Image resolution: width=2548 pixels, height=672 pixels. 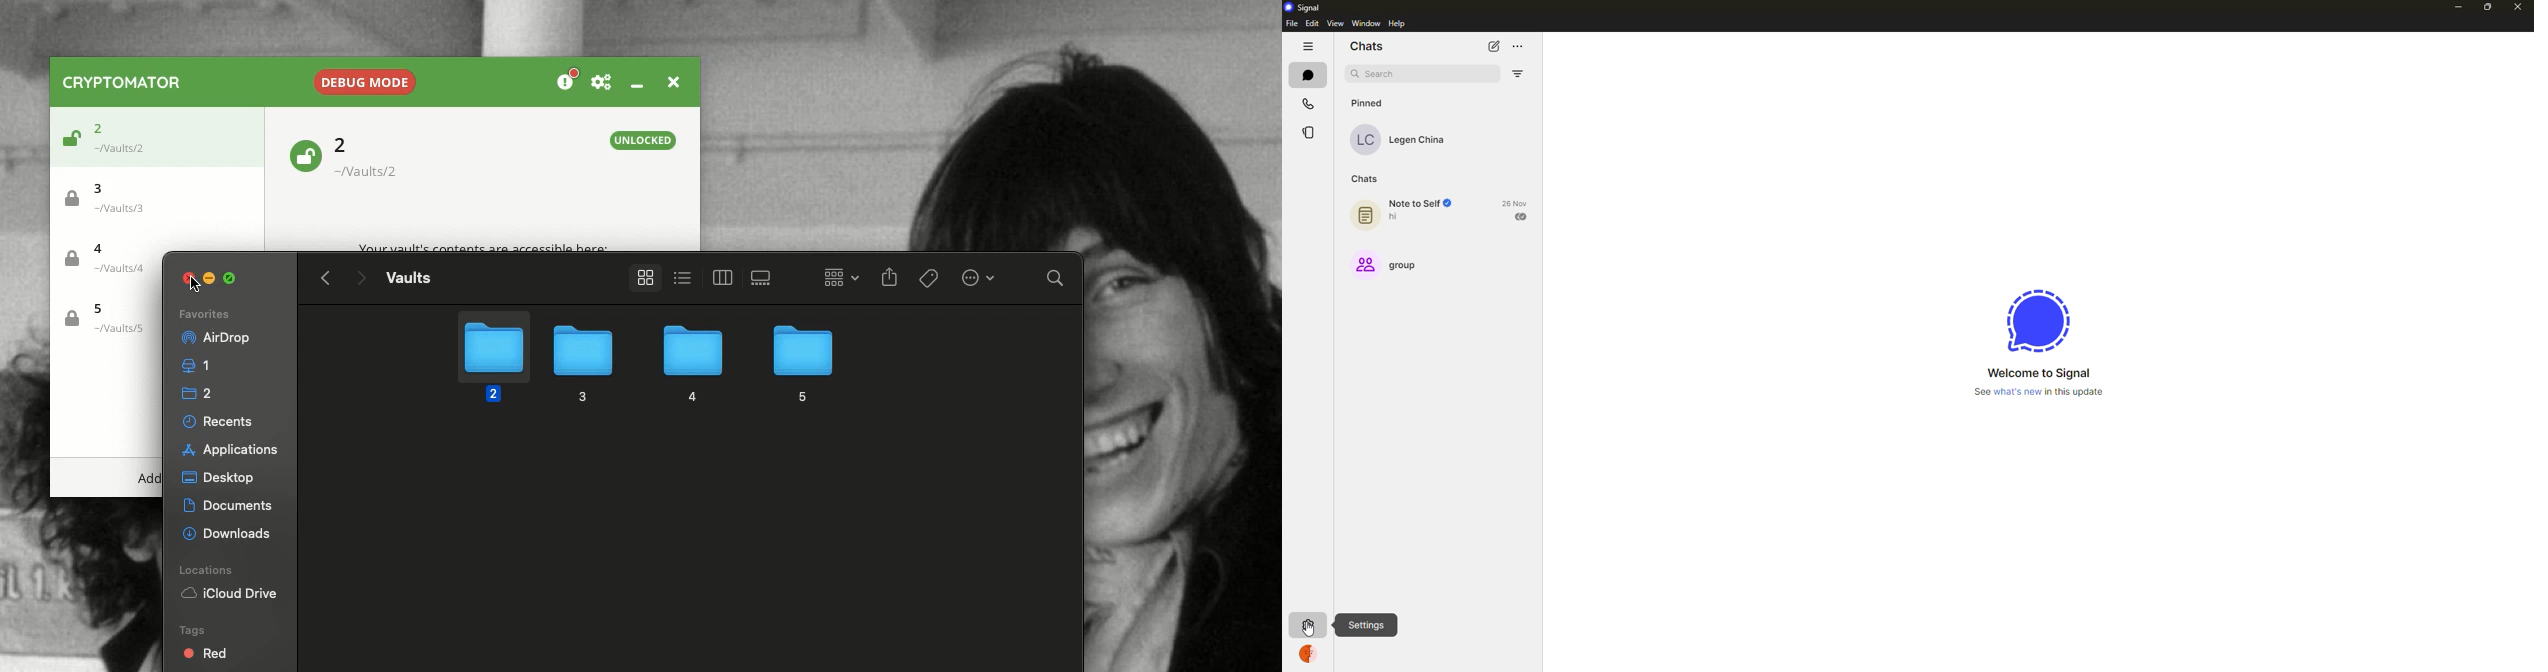 What do you see at coordinates (1397, 217) in the screenshot?
I see `hi` at bounding box center [1397, 217].